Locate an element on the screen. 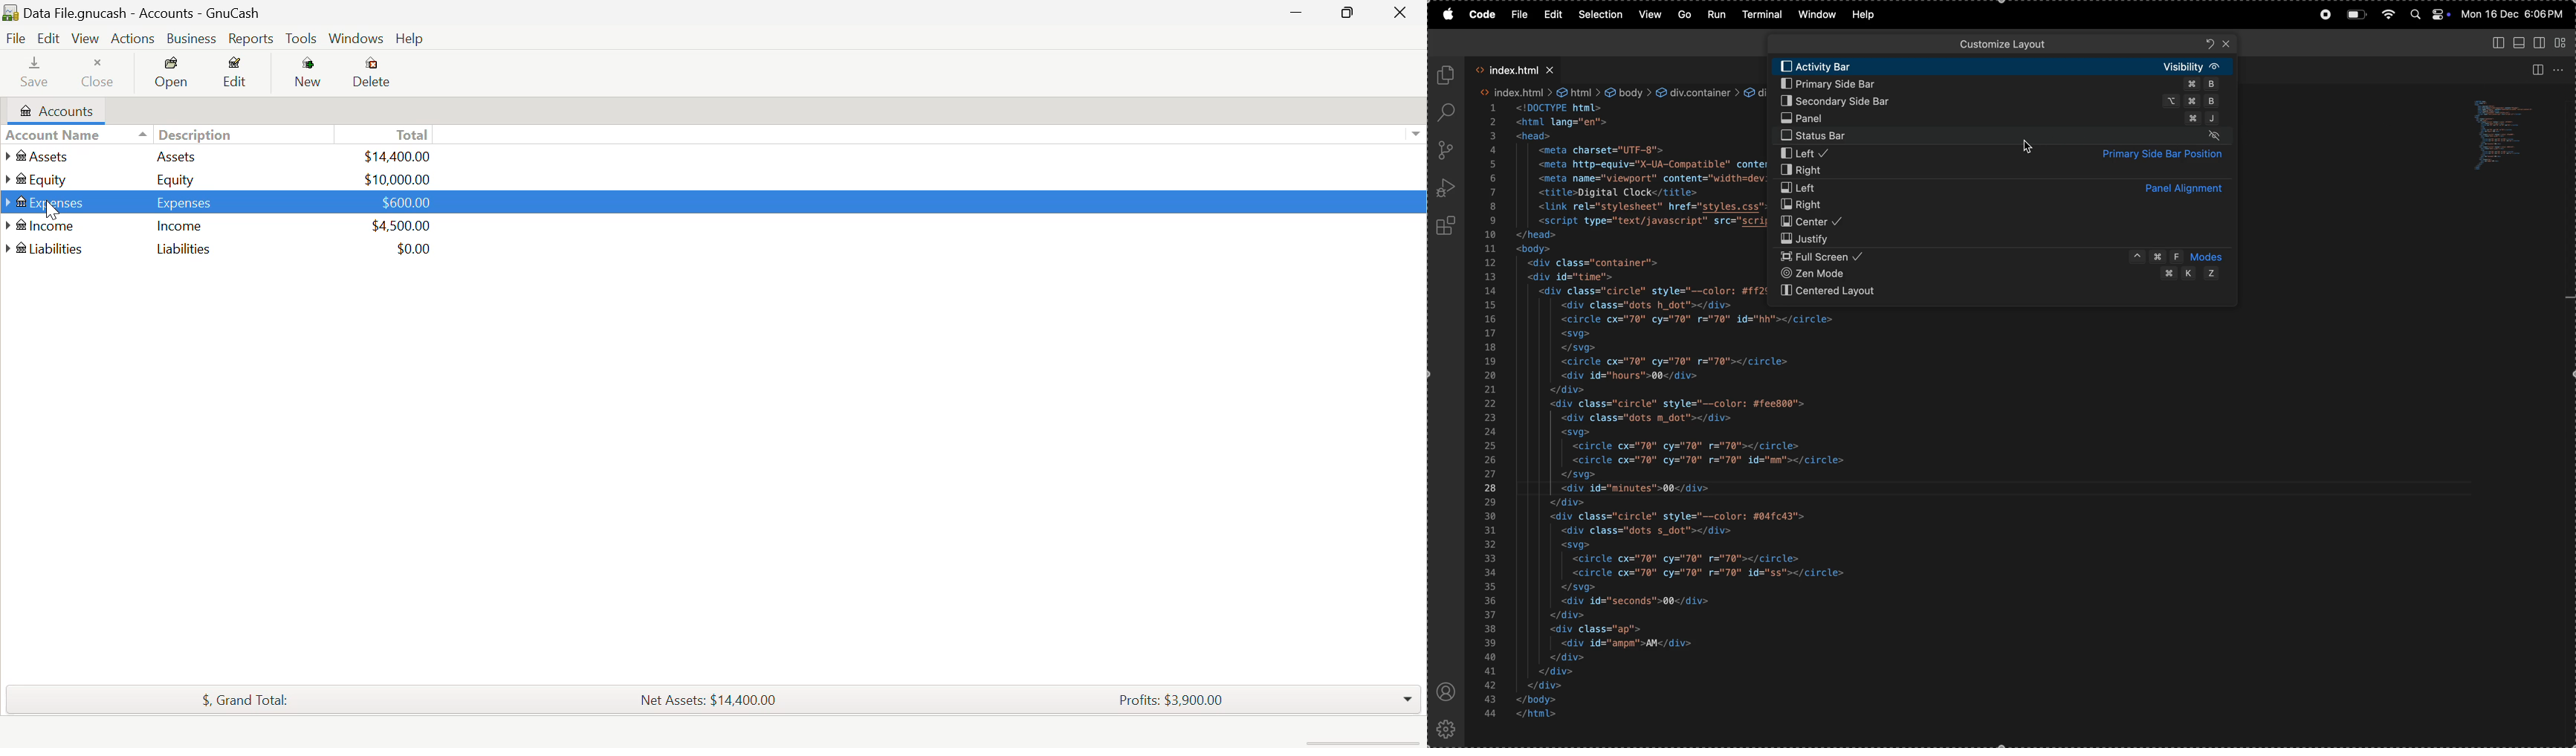 This screenshot has height=756, width=2576. index.html tab is located at coordinates (1519, 70).